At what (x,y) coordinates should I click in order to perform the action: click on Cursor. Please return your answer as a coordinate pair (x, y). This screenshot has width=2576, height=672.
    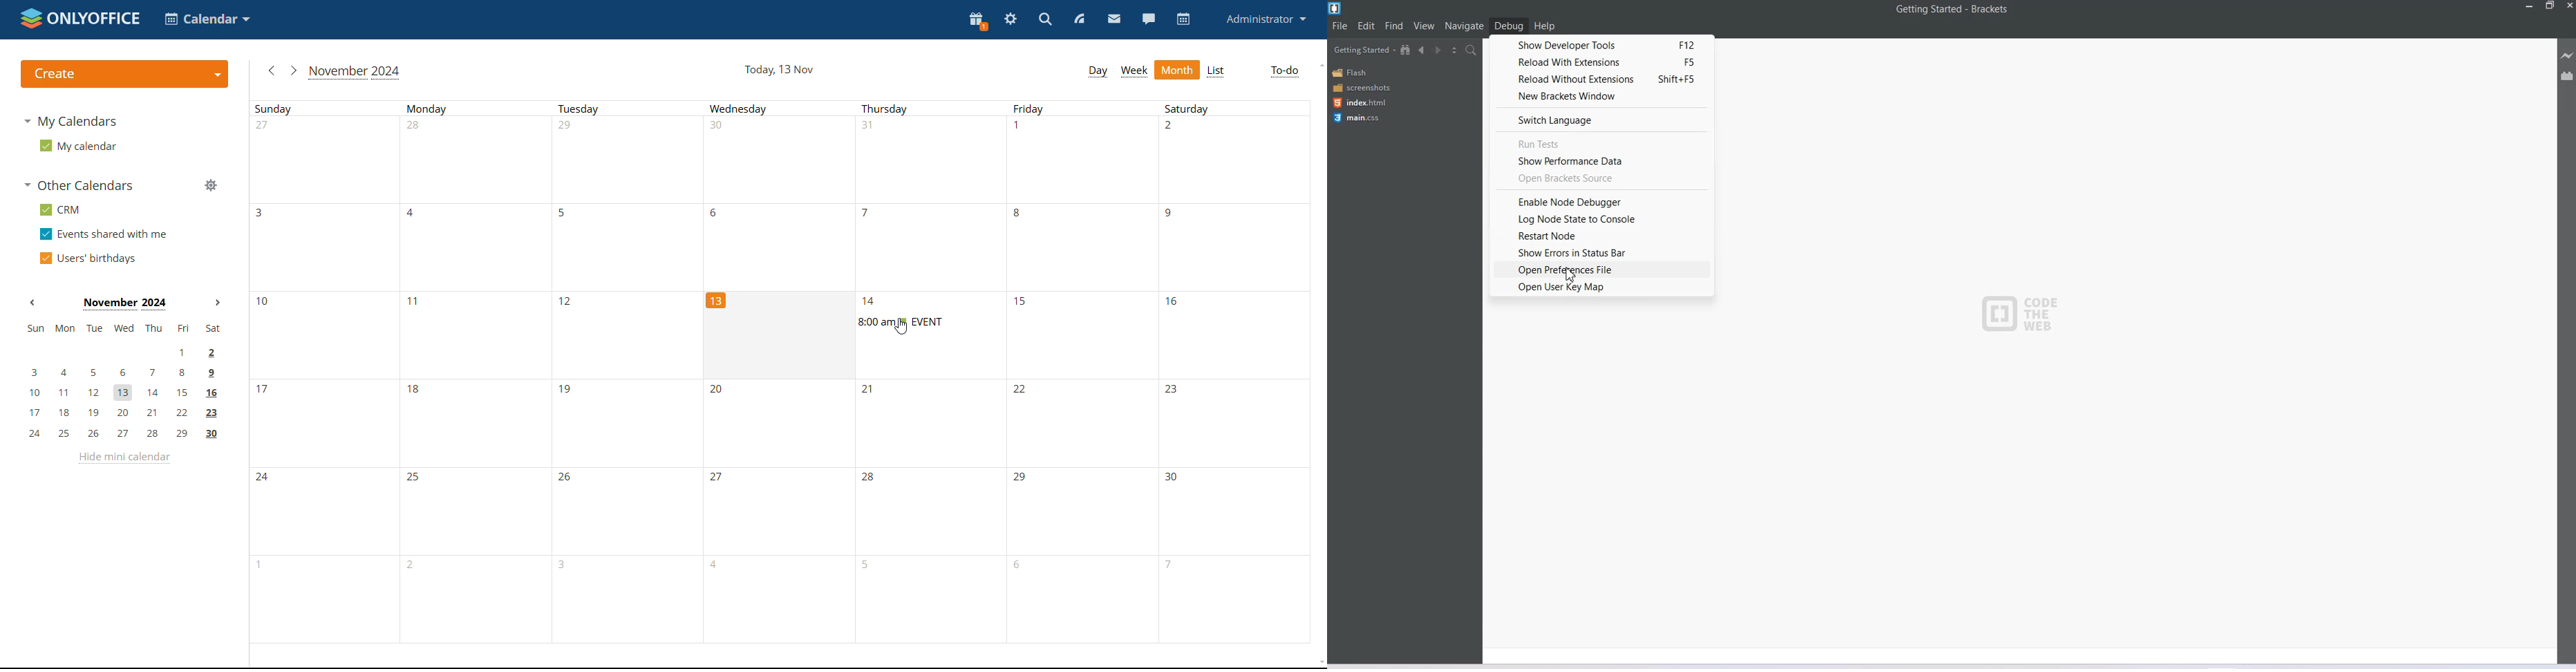
    Looking at the image, I should click on (1572, 276).